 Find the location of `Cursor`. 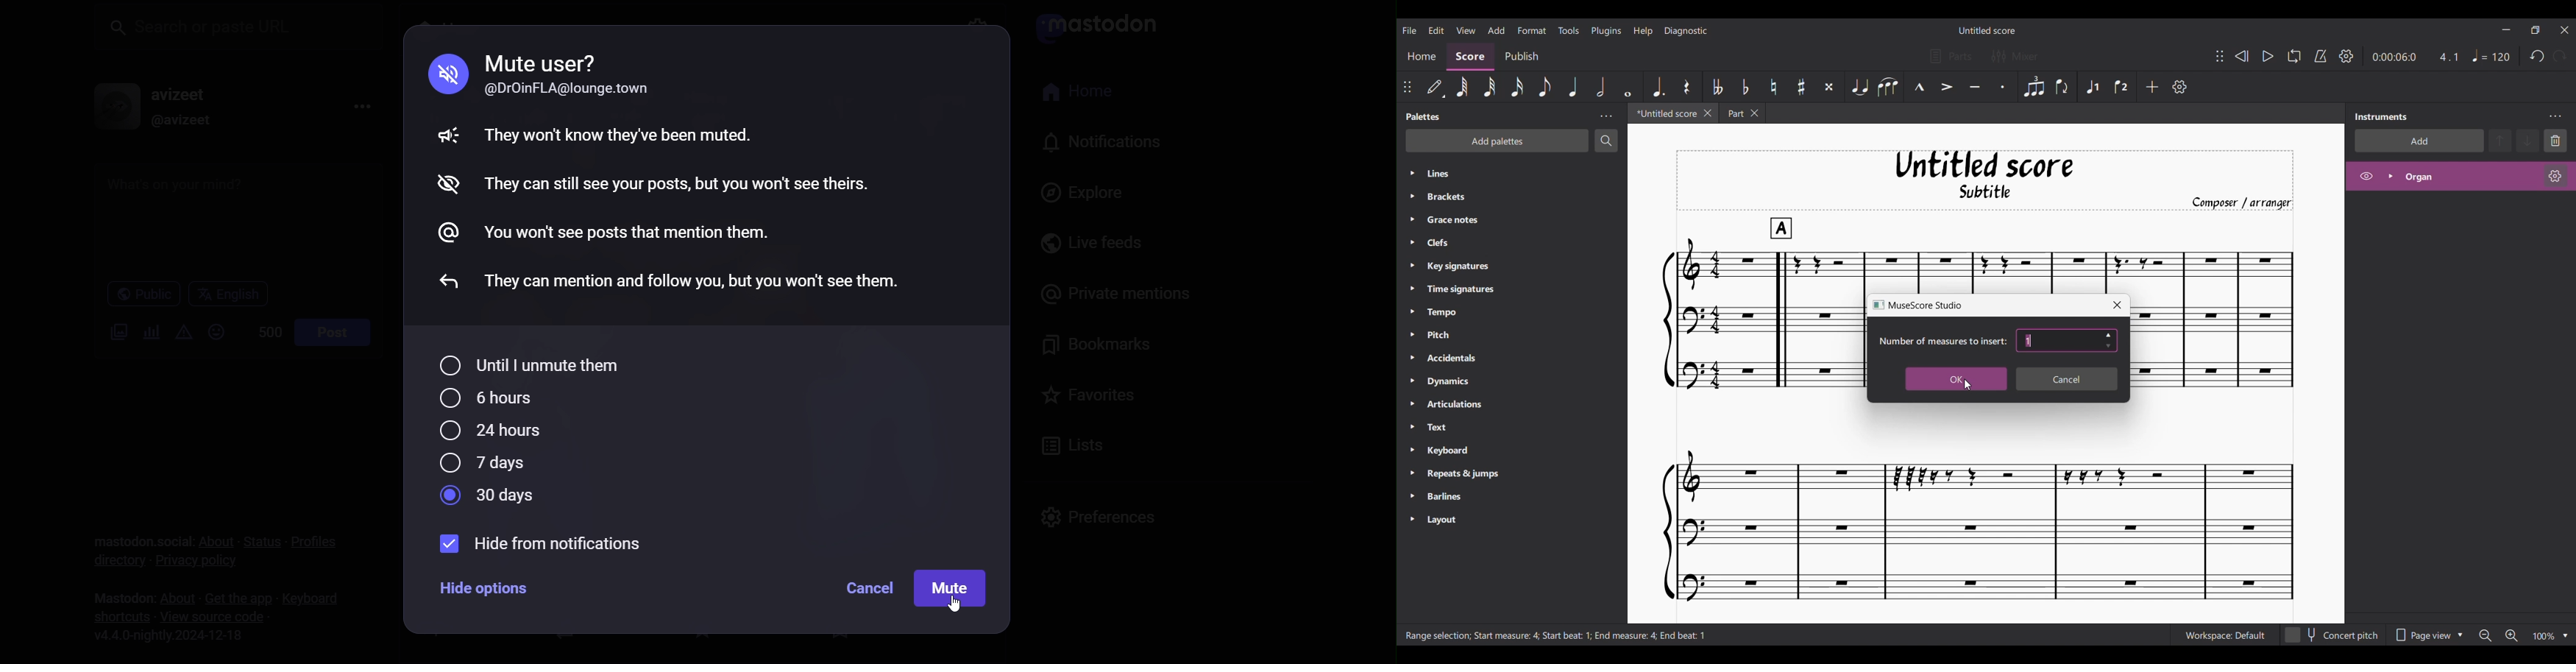

Cursor is located at coordinates (956, 604).